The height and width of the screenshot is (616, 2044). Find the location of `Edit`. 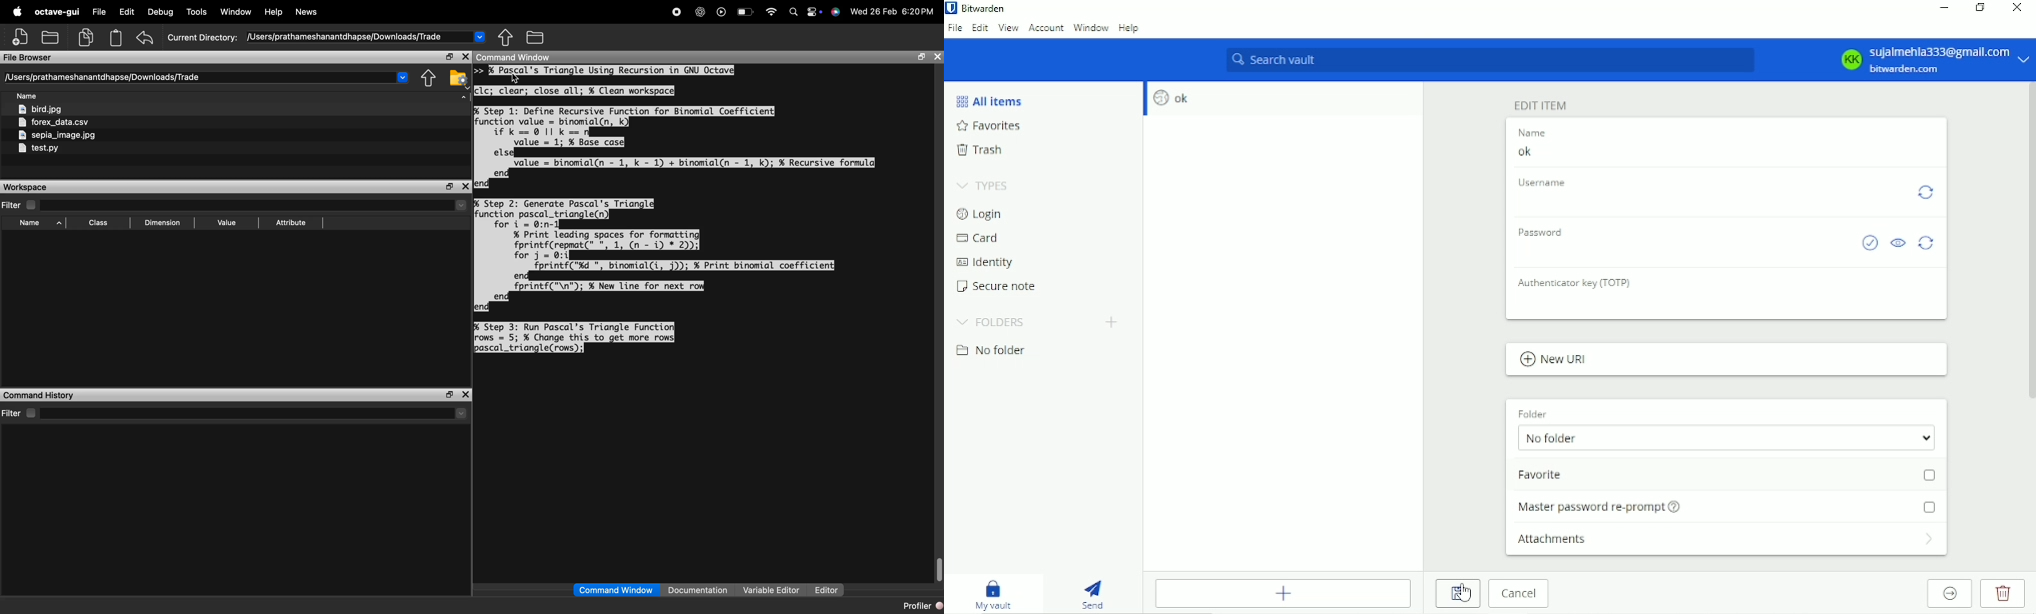

Edit is located at coordinates (978, 28).